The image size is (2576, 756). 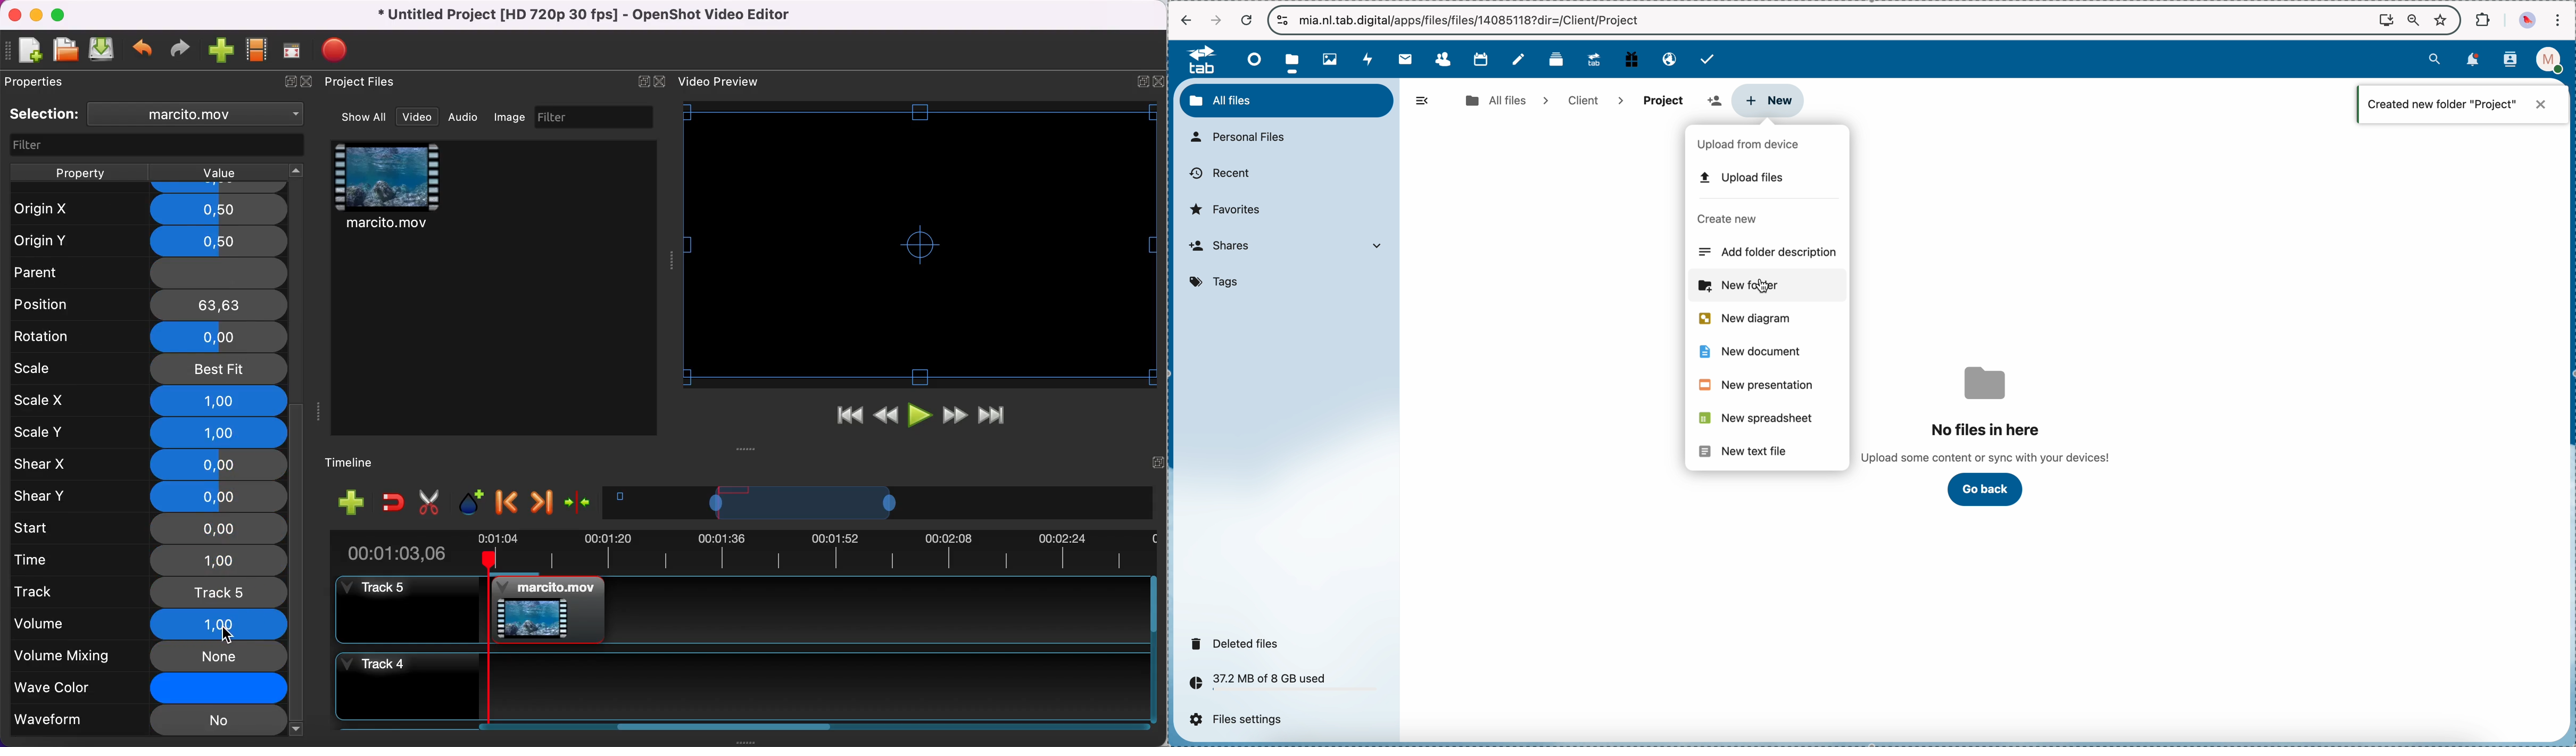 What do you see at coordinates (430, 503) in the screenshot?
I see `cut` at bounding box center [430, 503].